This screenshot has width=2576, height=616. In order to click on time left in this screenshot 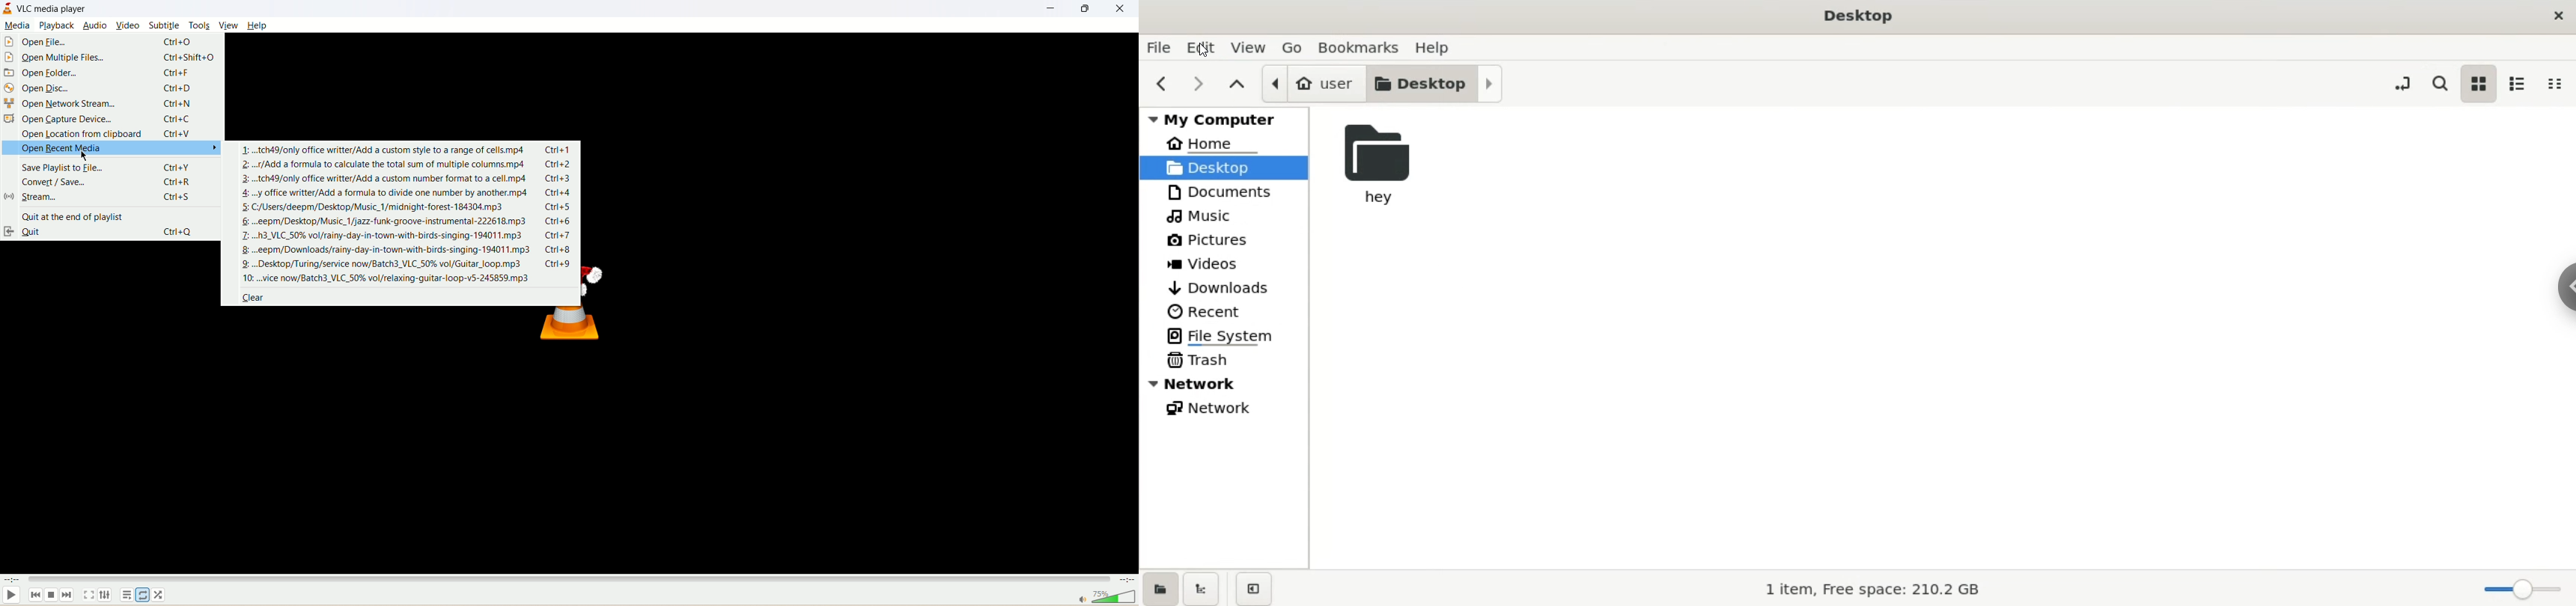, I will do `click(1127, 580)`.